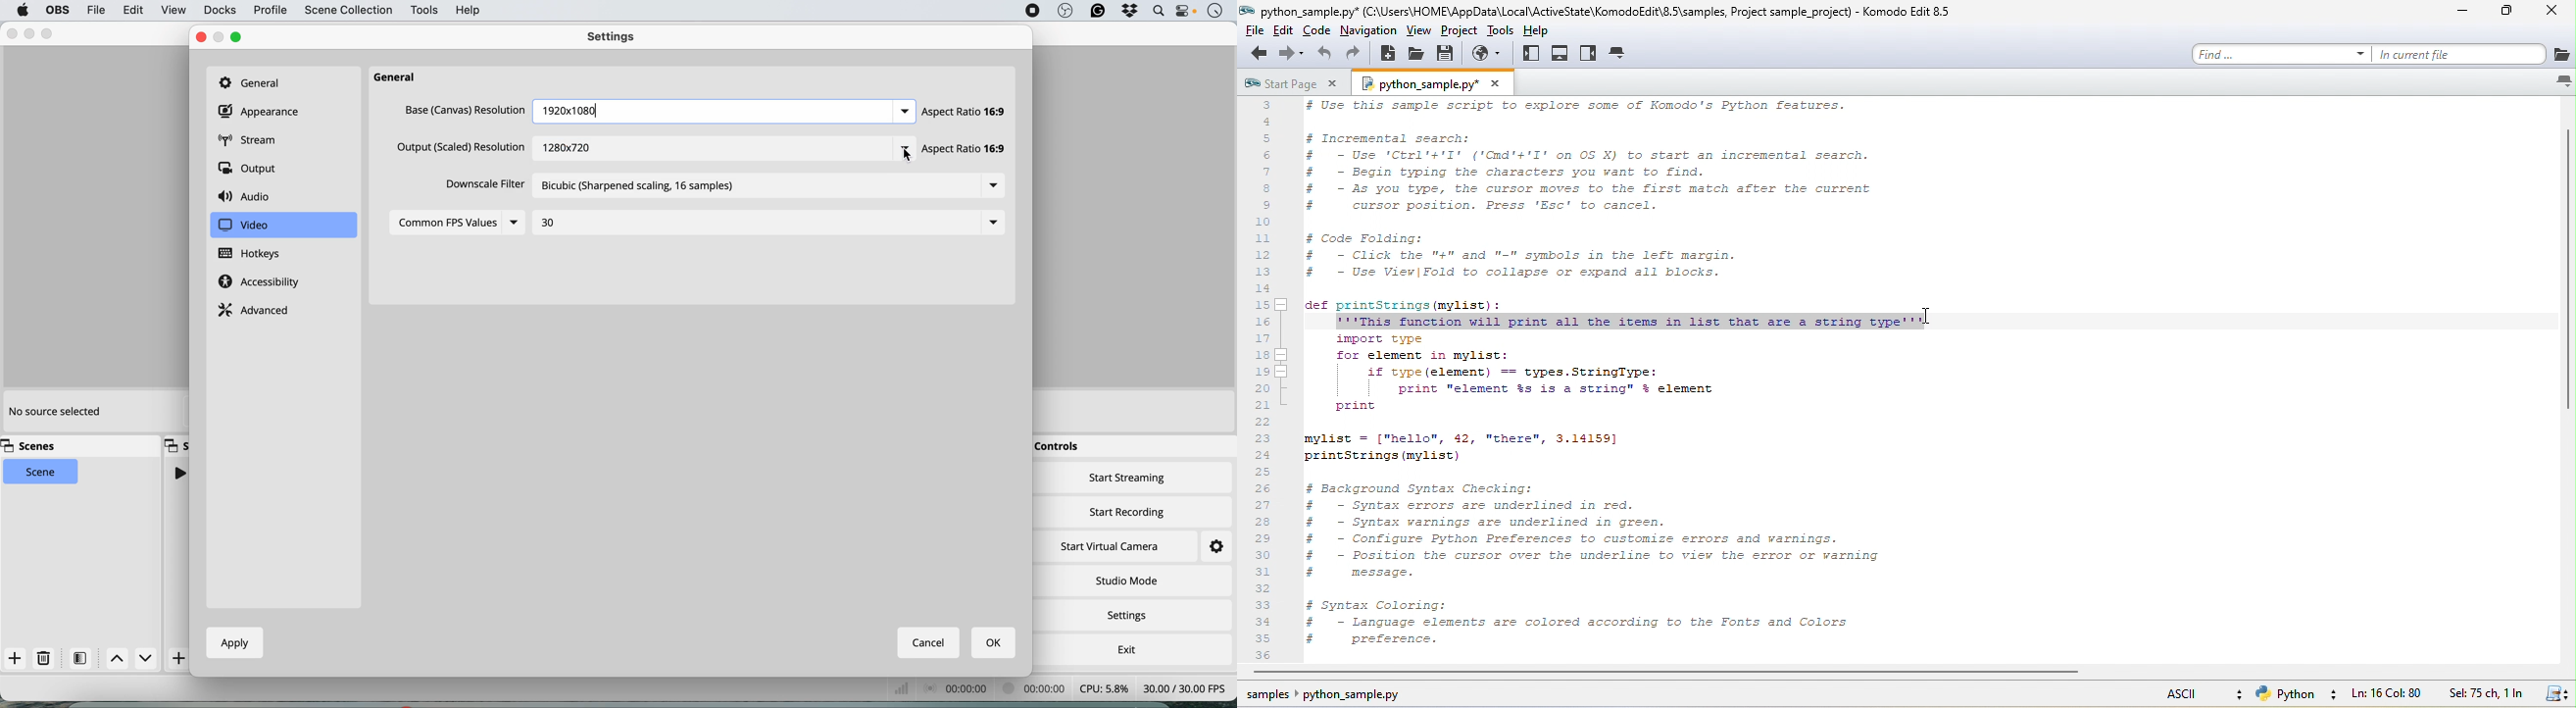 This screenshot has width=2576, height=728. I want to click on icon, so click(2561, 80).